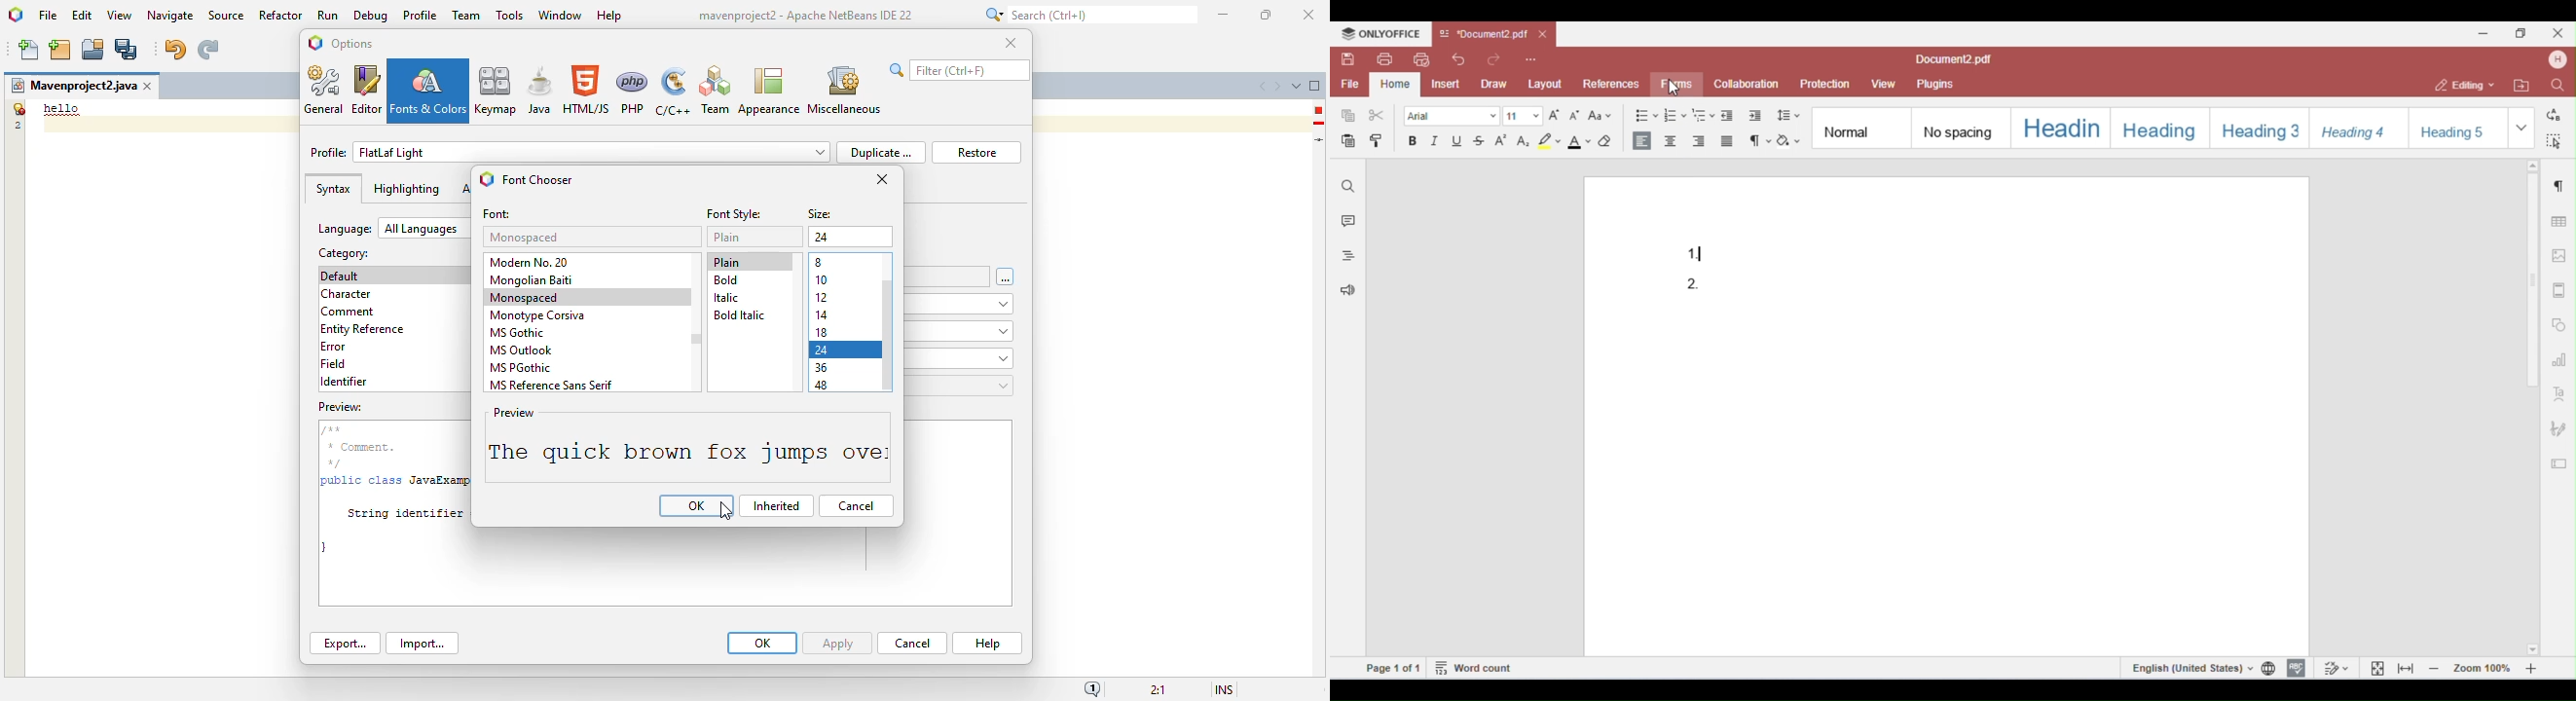 The width and height of the screenshot is (2576, 728). What do you see at coordinates (1345, 292) in the screenshot?
I see `feedback and support` at bounding box center [1345, 292].